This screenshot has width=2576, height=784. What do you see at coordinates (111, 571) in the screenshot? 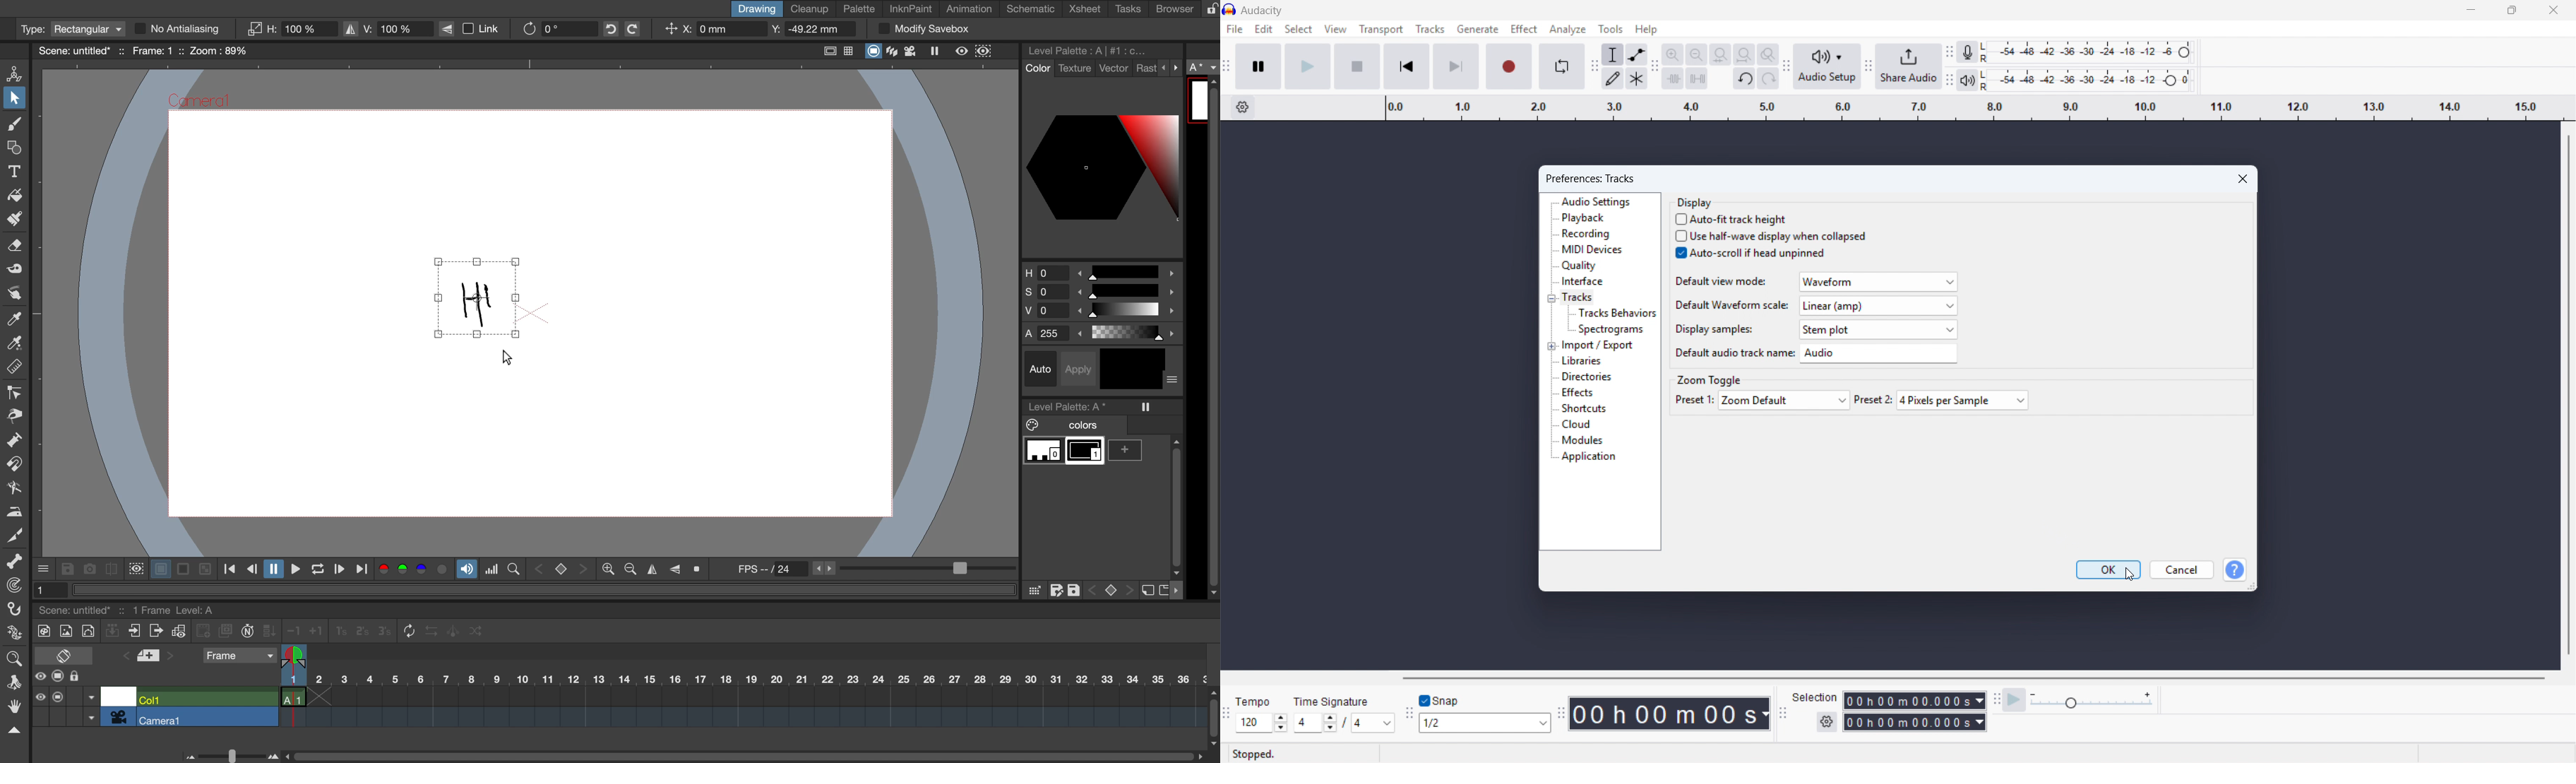
I see `compare to snapshot` at bounding box center [111, 571].